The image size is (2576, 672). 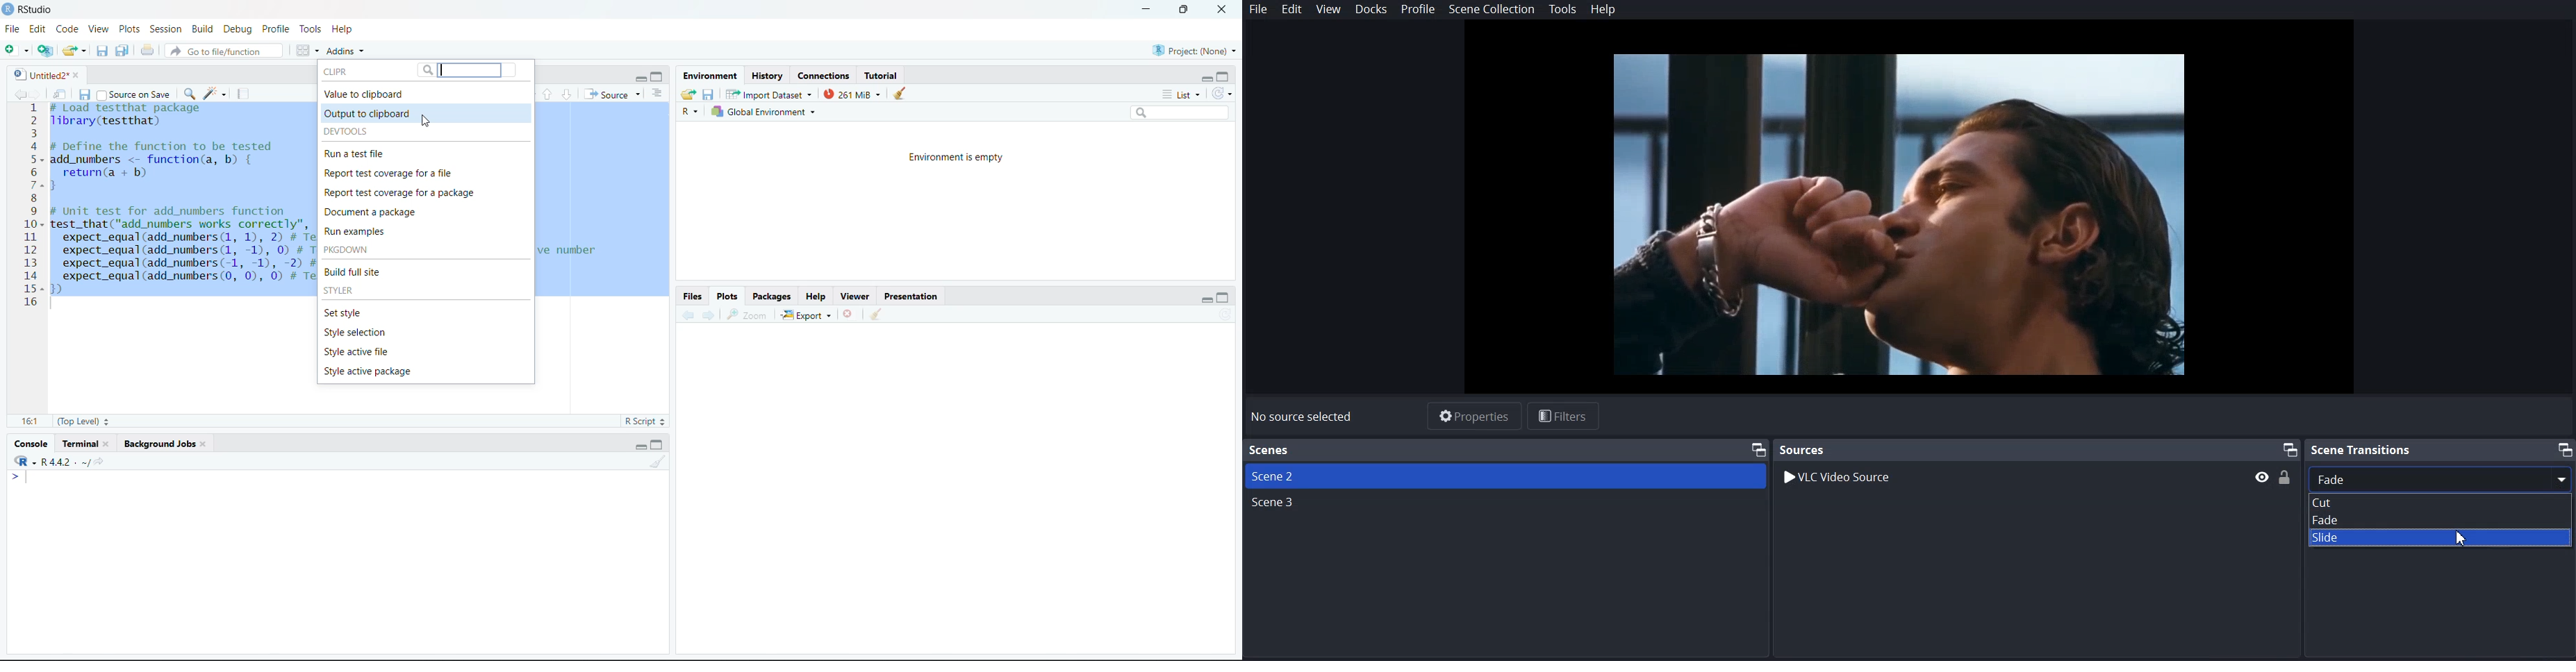 What do you see at coordinates (98, 28) in the screenshot?
I see `View` at bounding box center [98, 28].